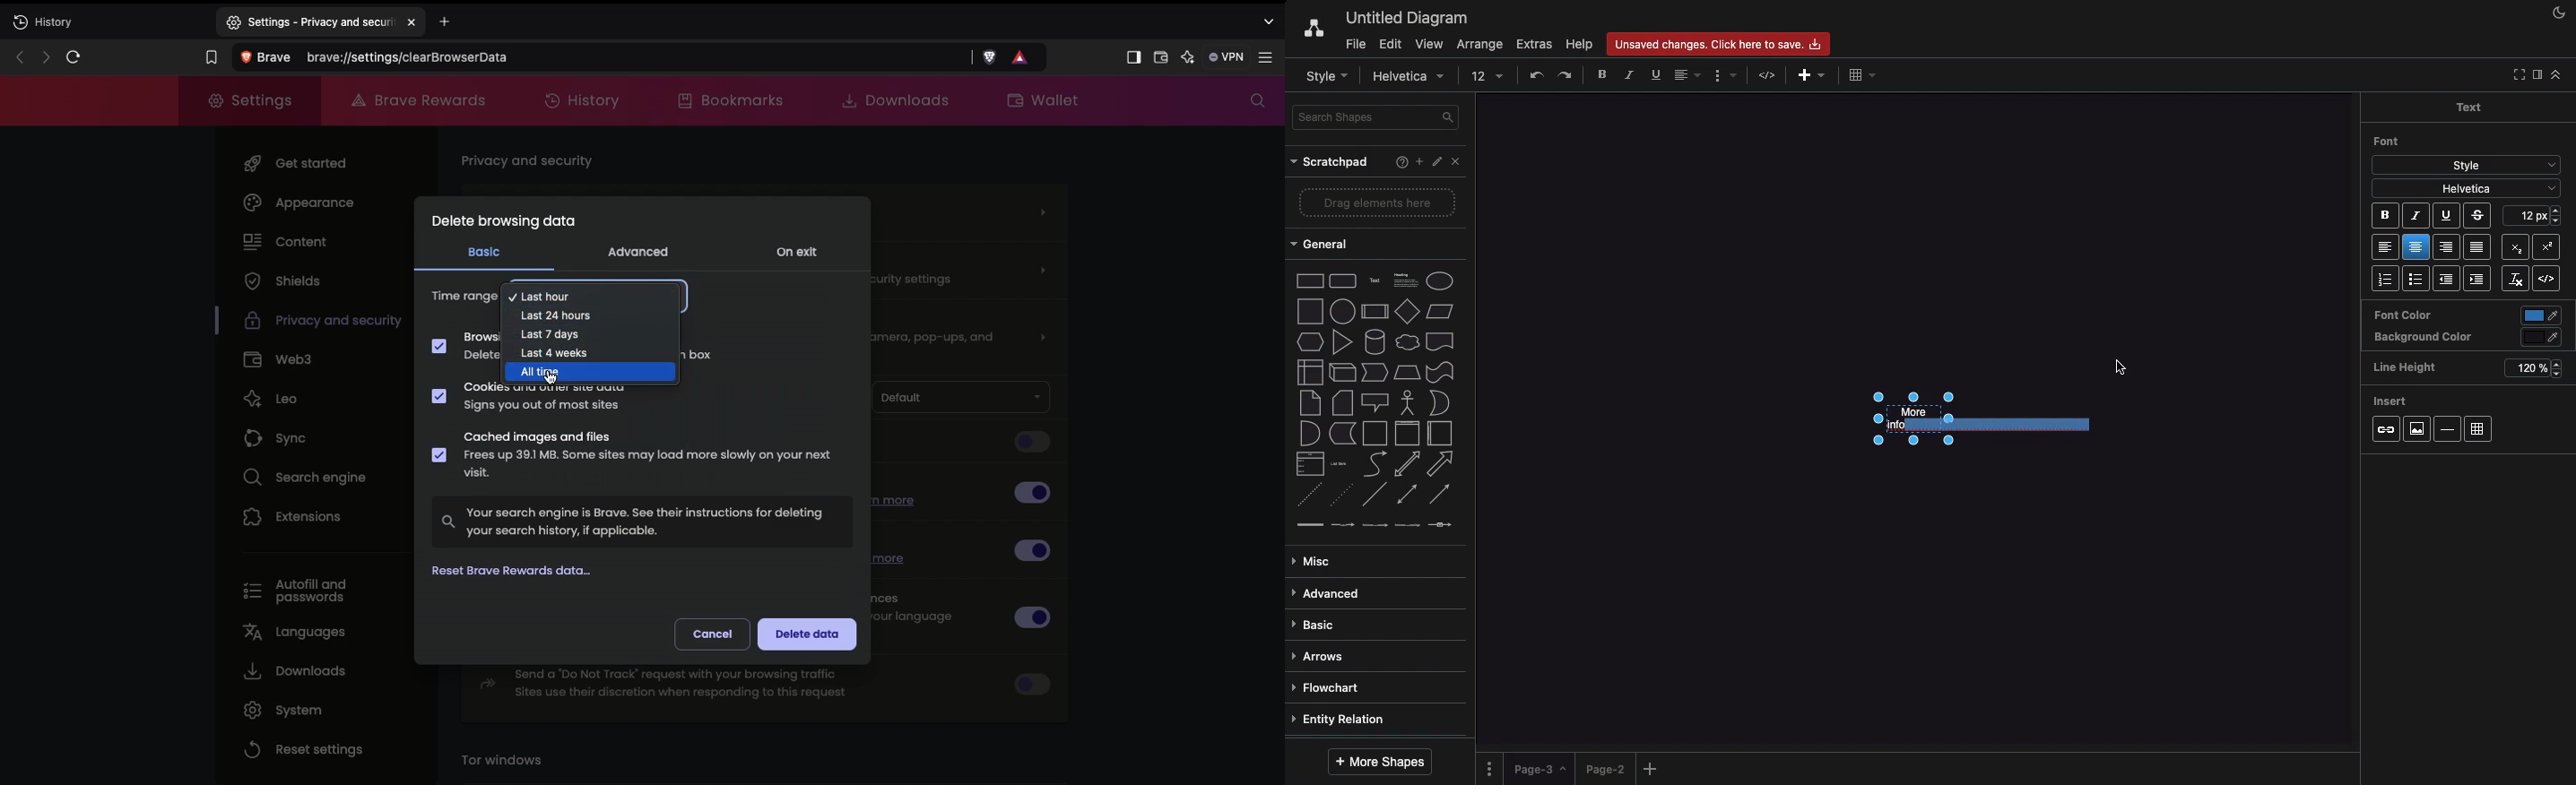  I want to click on hexagon, so click(1311, 342).